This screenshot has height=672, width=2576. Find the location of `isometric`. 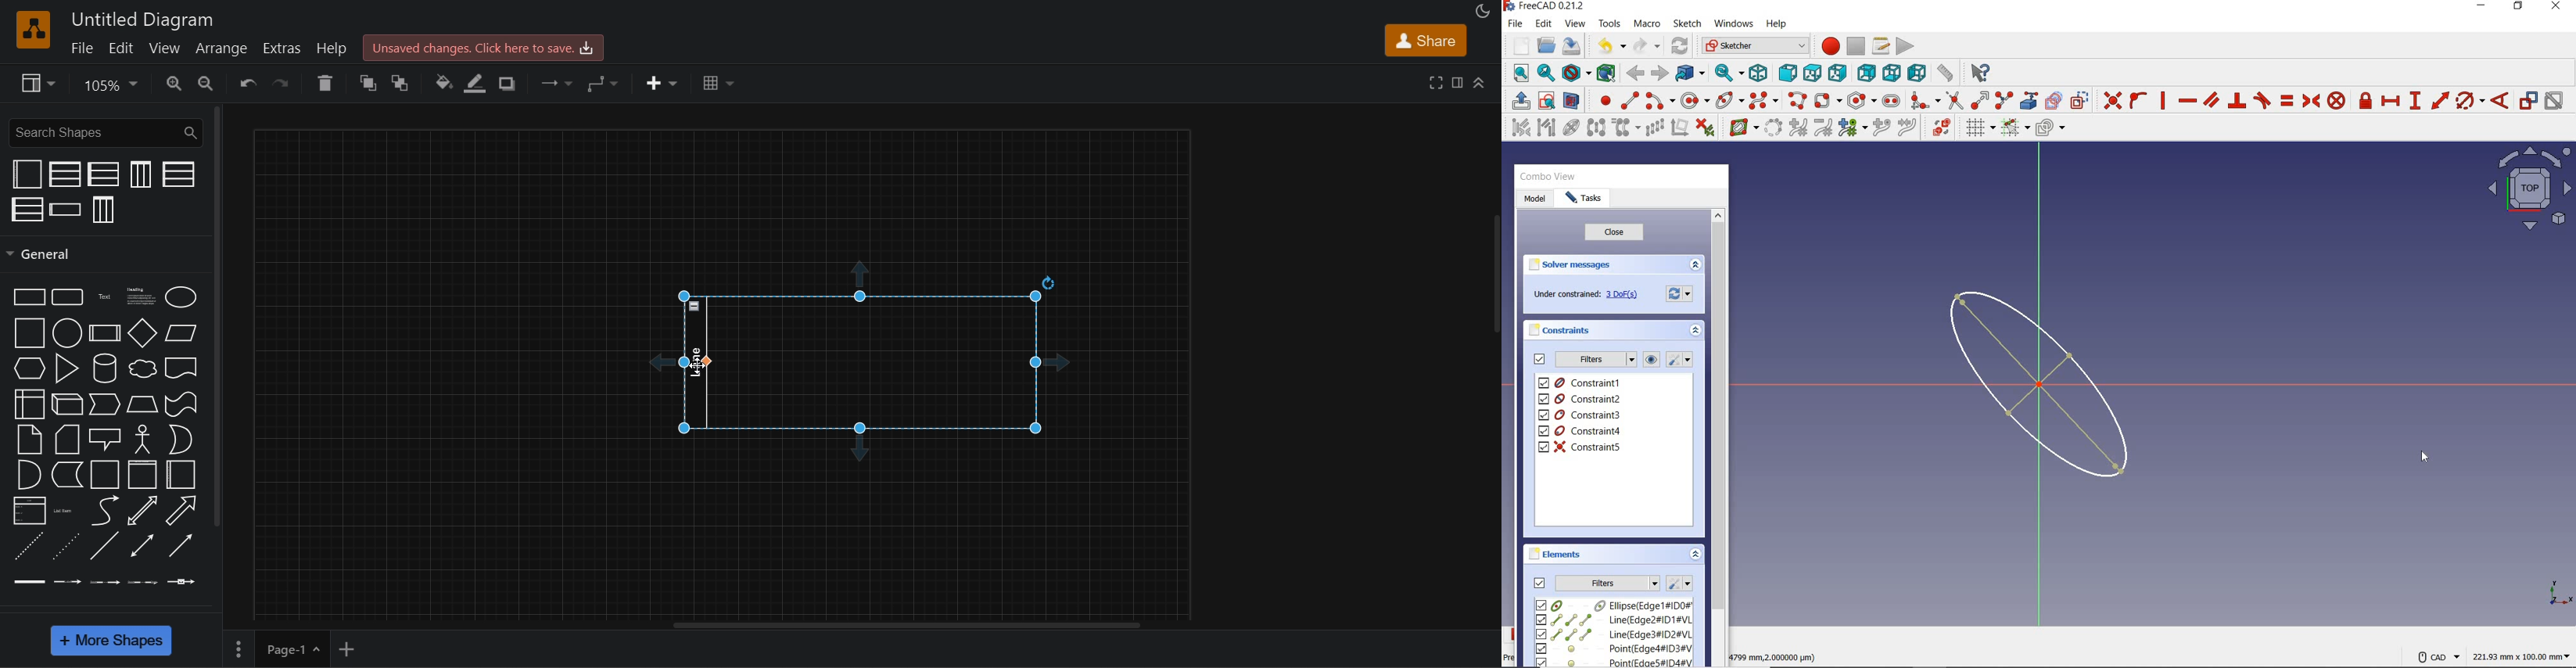

isometric is located at coordinates (1758, 72).